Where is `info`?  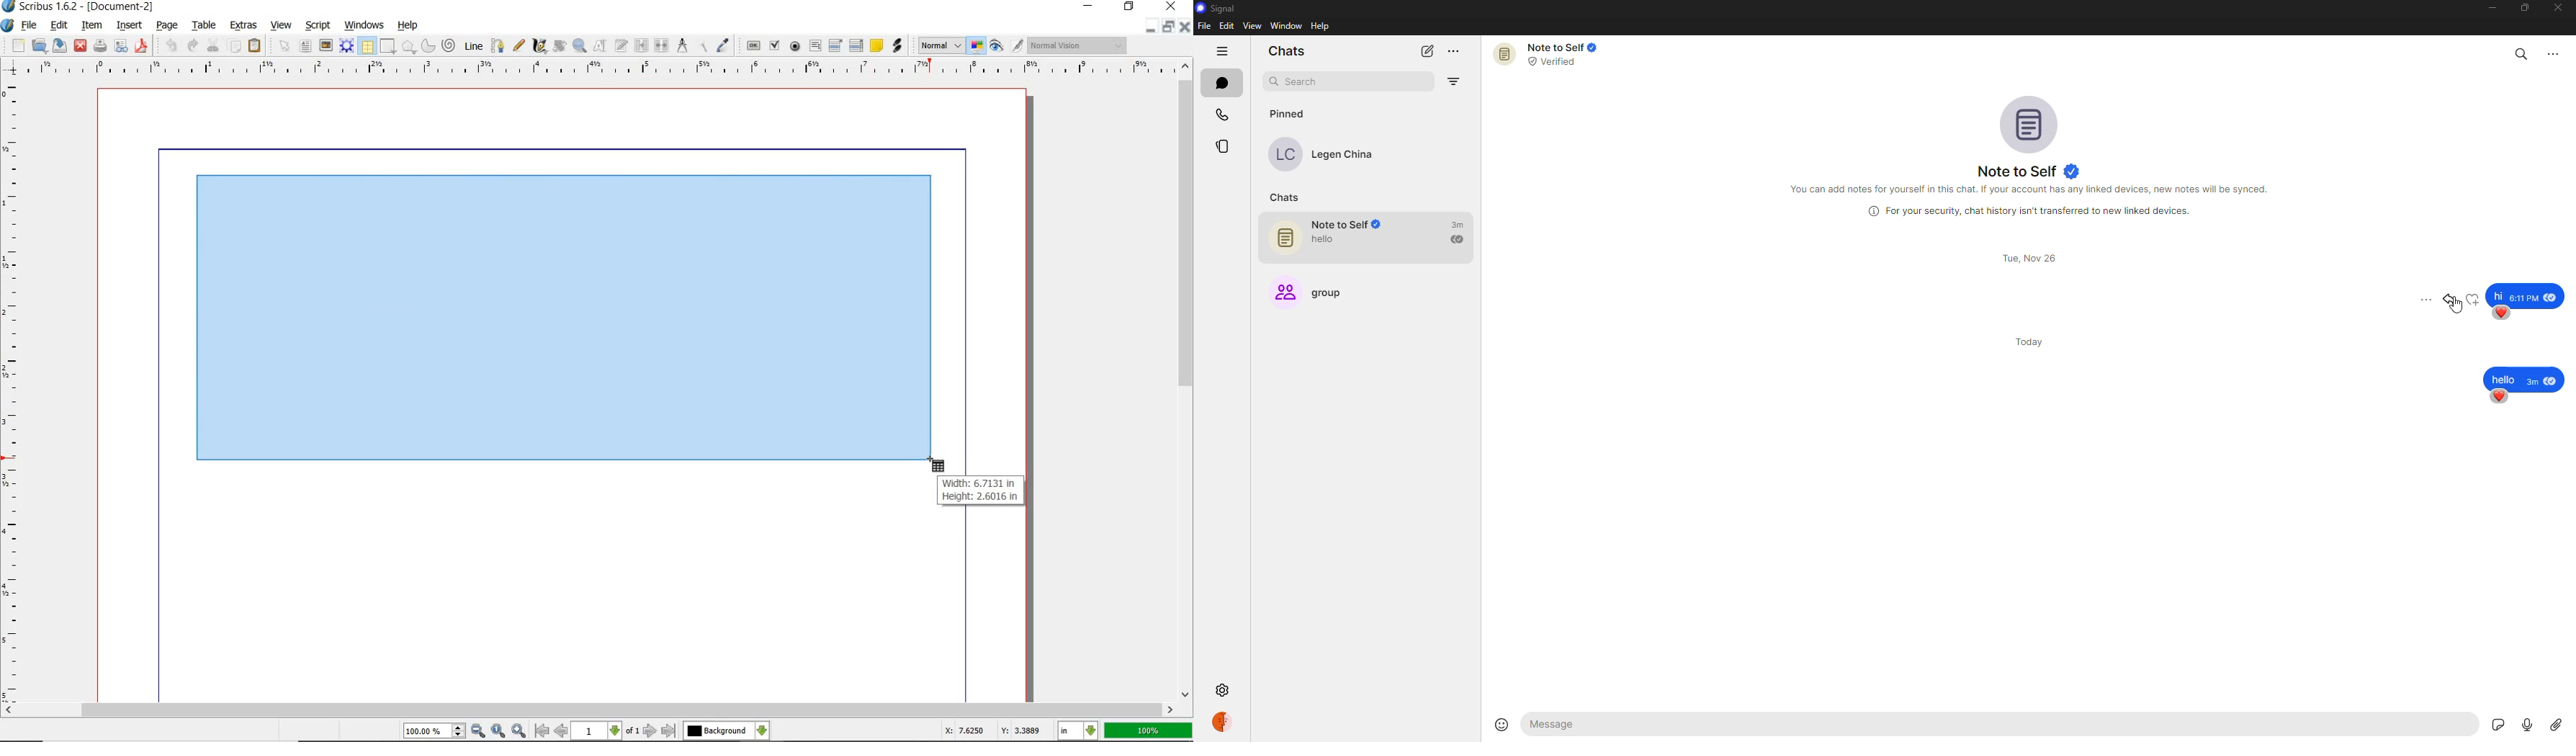 info is located at coordinates (2029, 210).